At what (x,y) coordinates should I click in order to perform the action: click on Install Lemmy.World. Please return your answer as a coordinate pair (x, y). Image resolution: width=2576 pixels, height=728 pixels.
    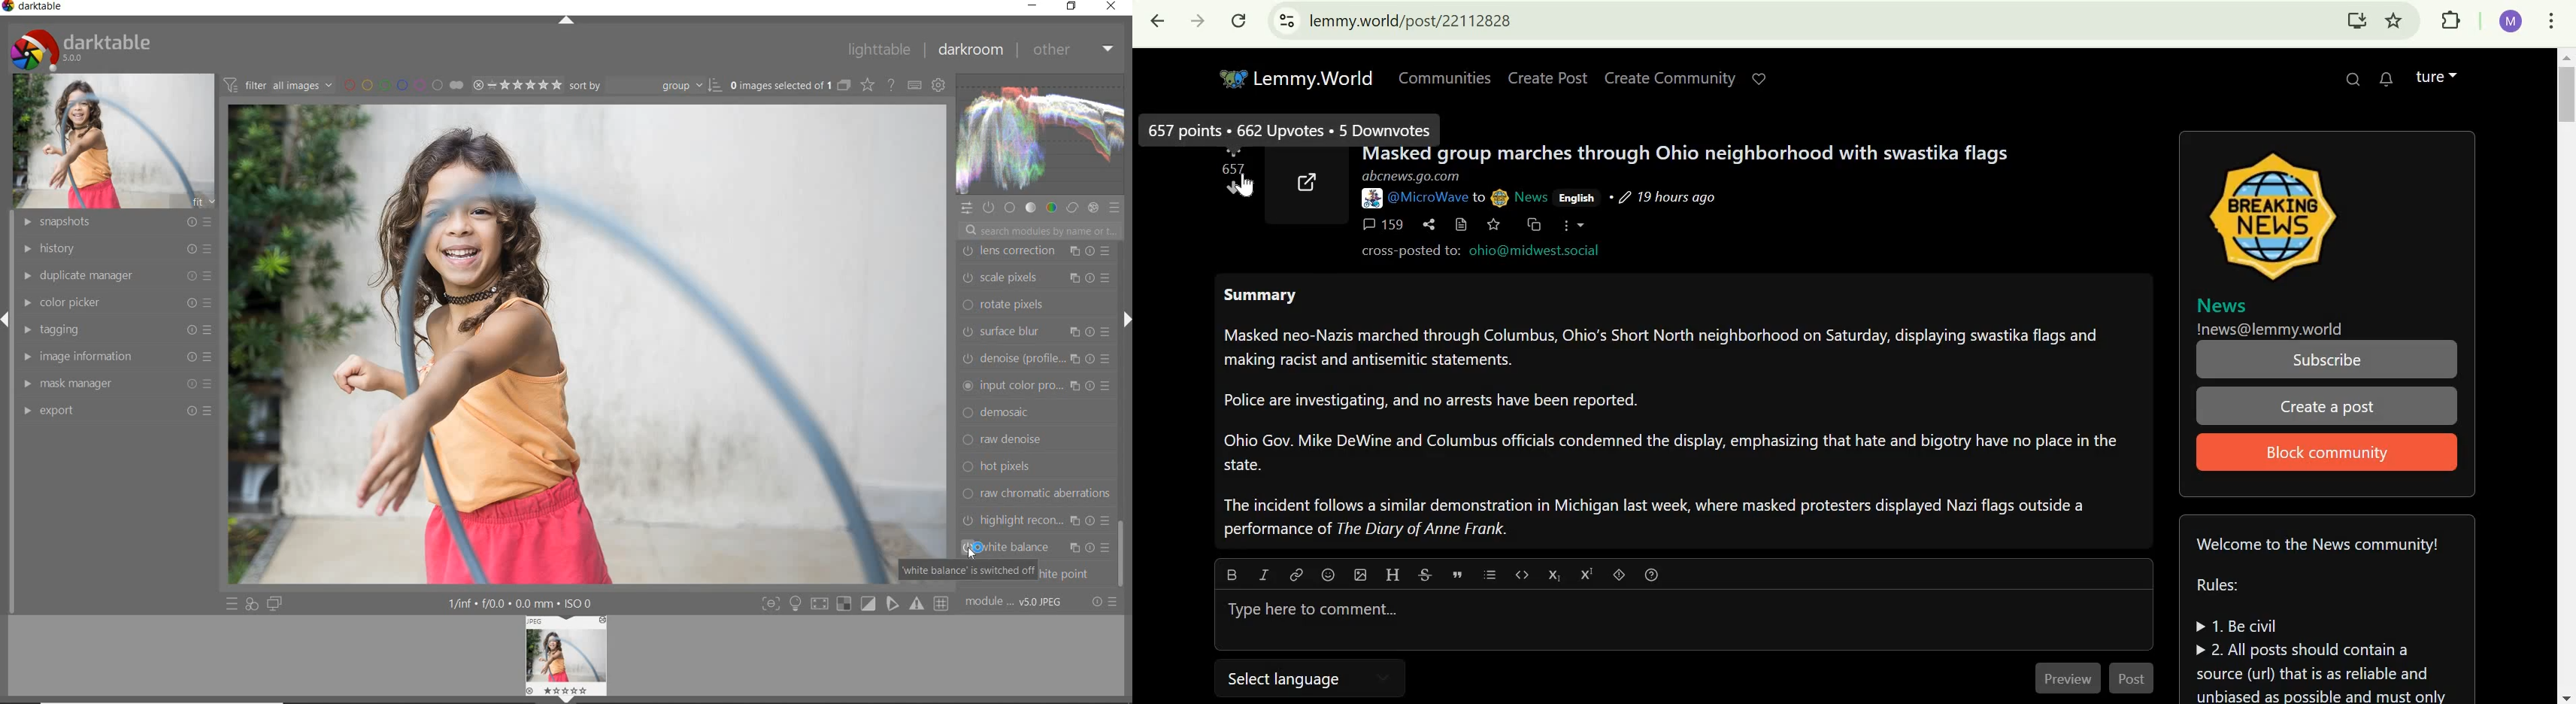
    Looking at the image, I should click on (2356, 17).